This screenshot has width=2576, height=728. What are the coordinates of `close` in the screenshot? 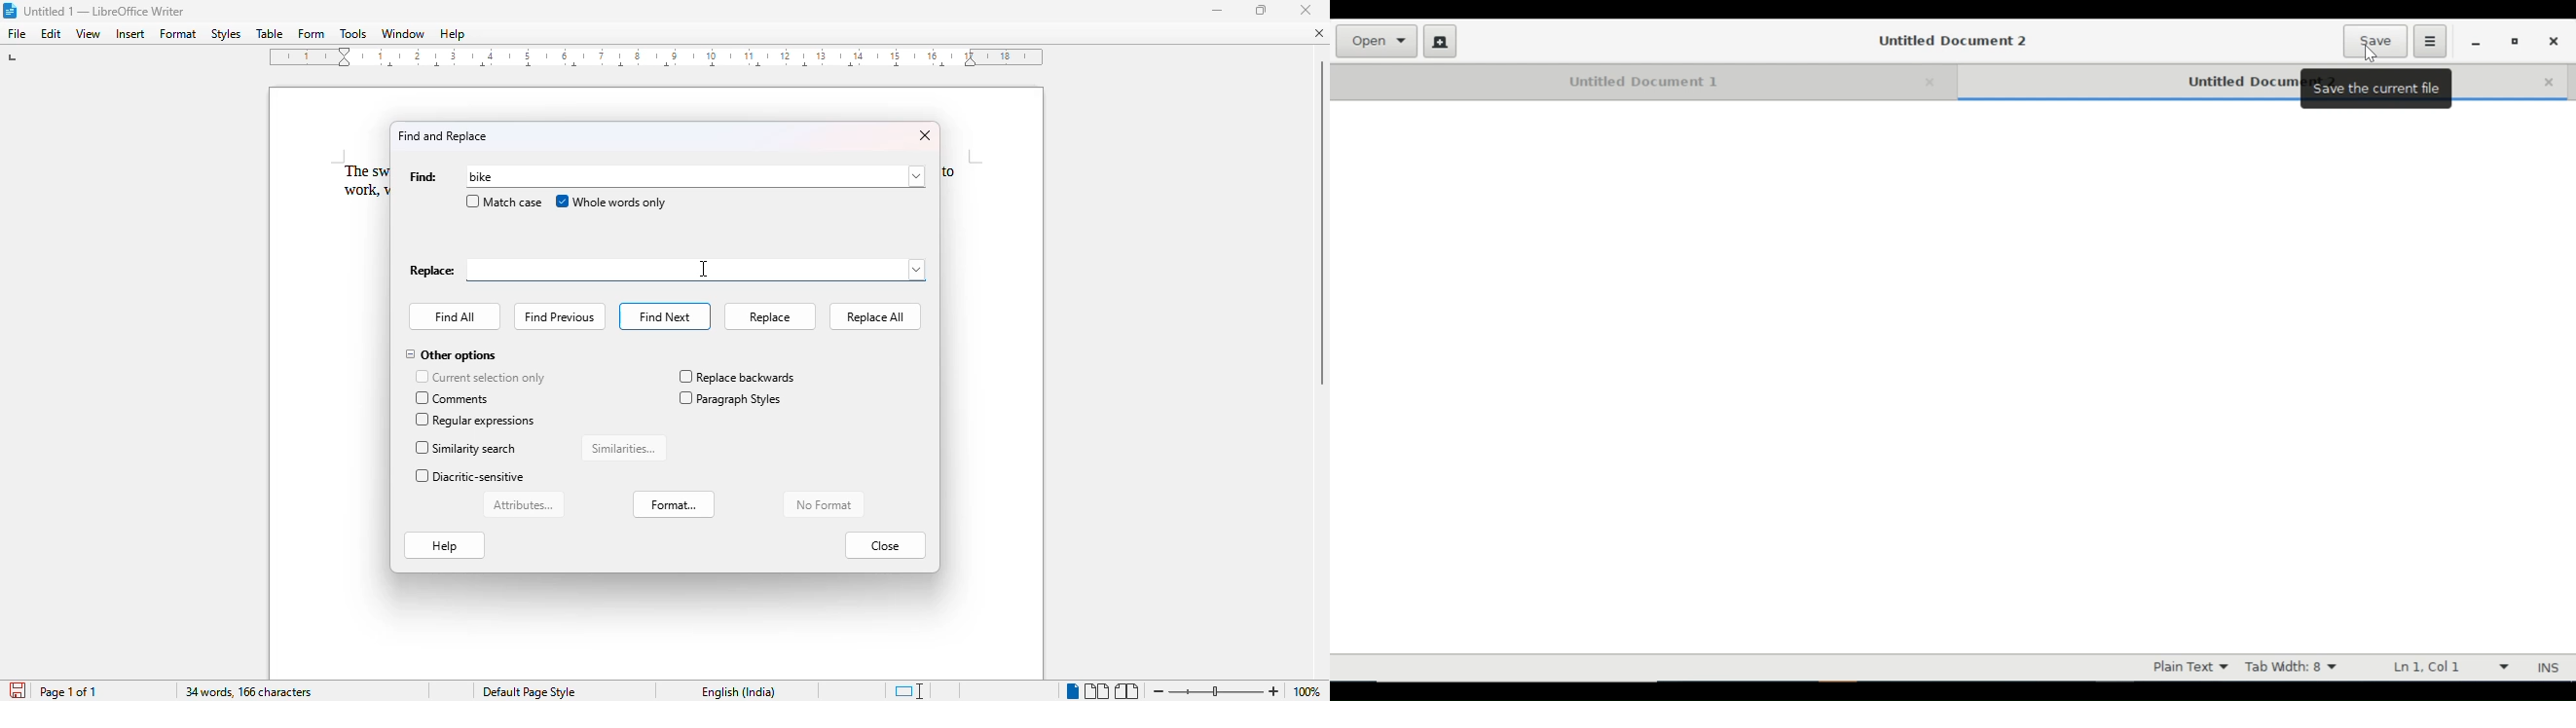 It's located at (884, 545).